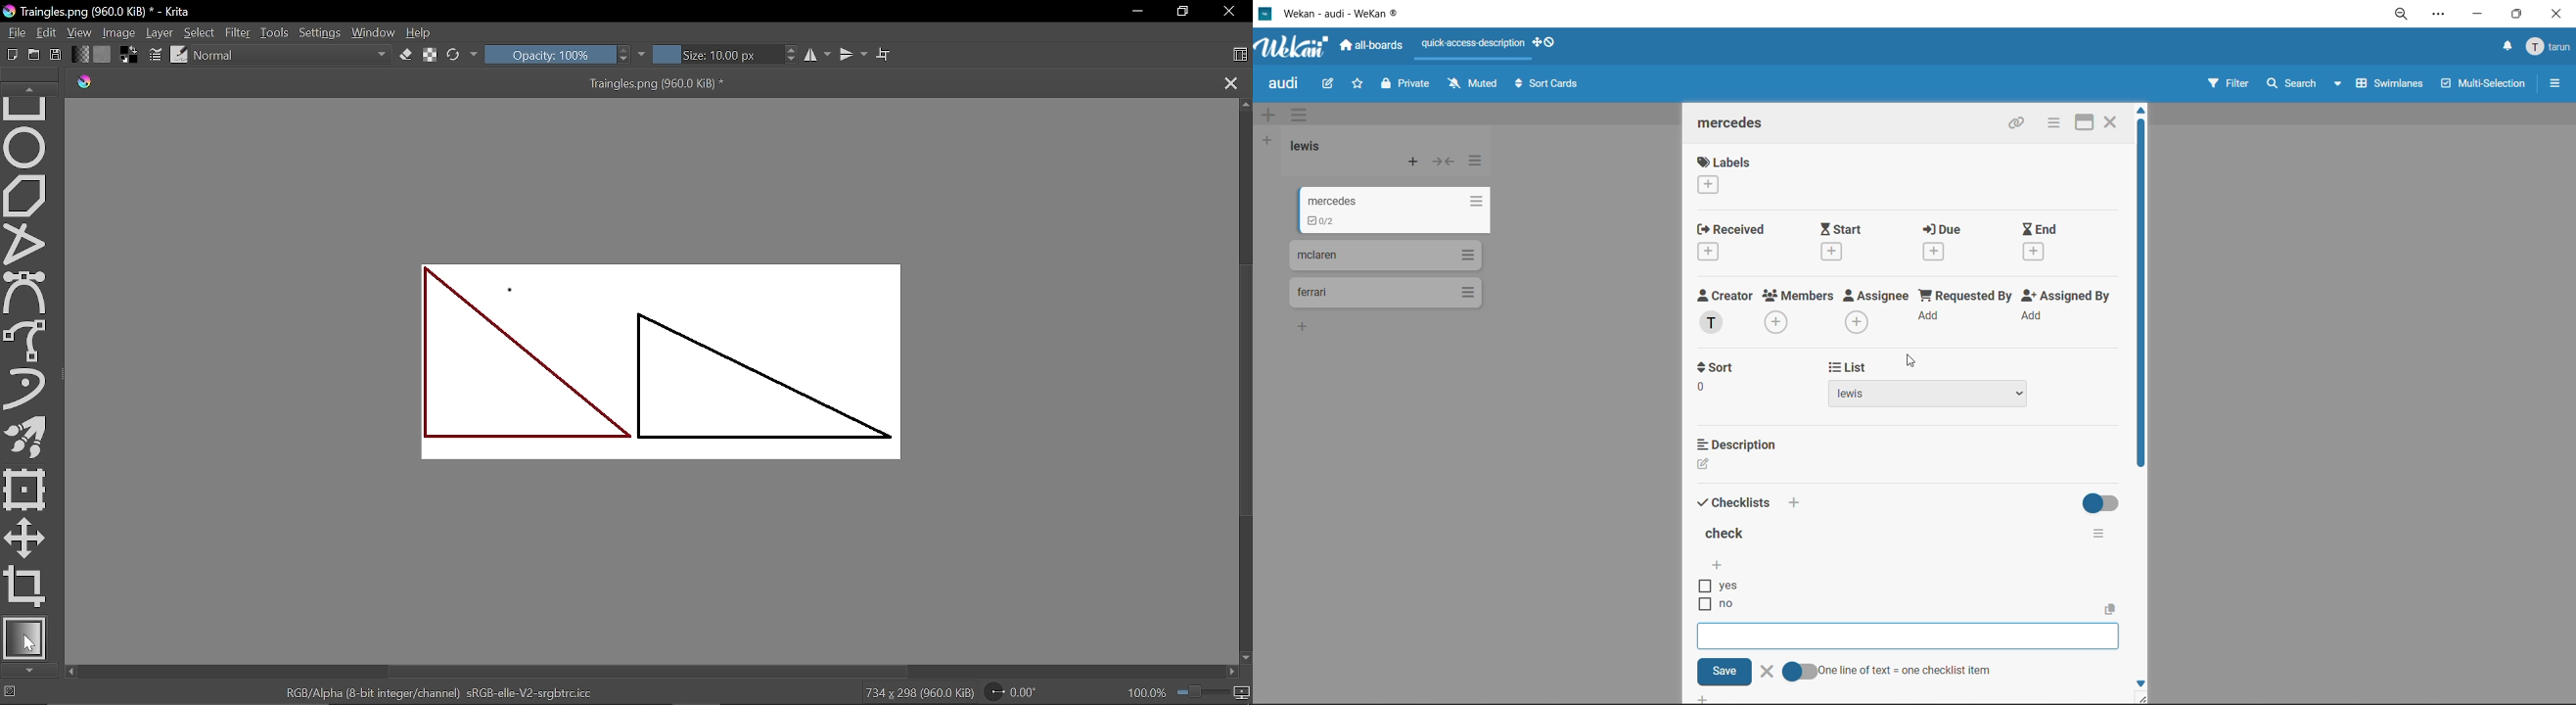 This screenshot has width=2576, height=728. I want to click on star, so click(1359, 87).